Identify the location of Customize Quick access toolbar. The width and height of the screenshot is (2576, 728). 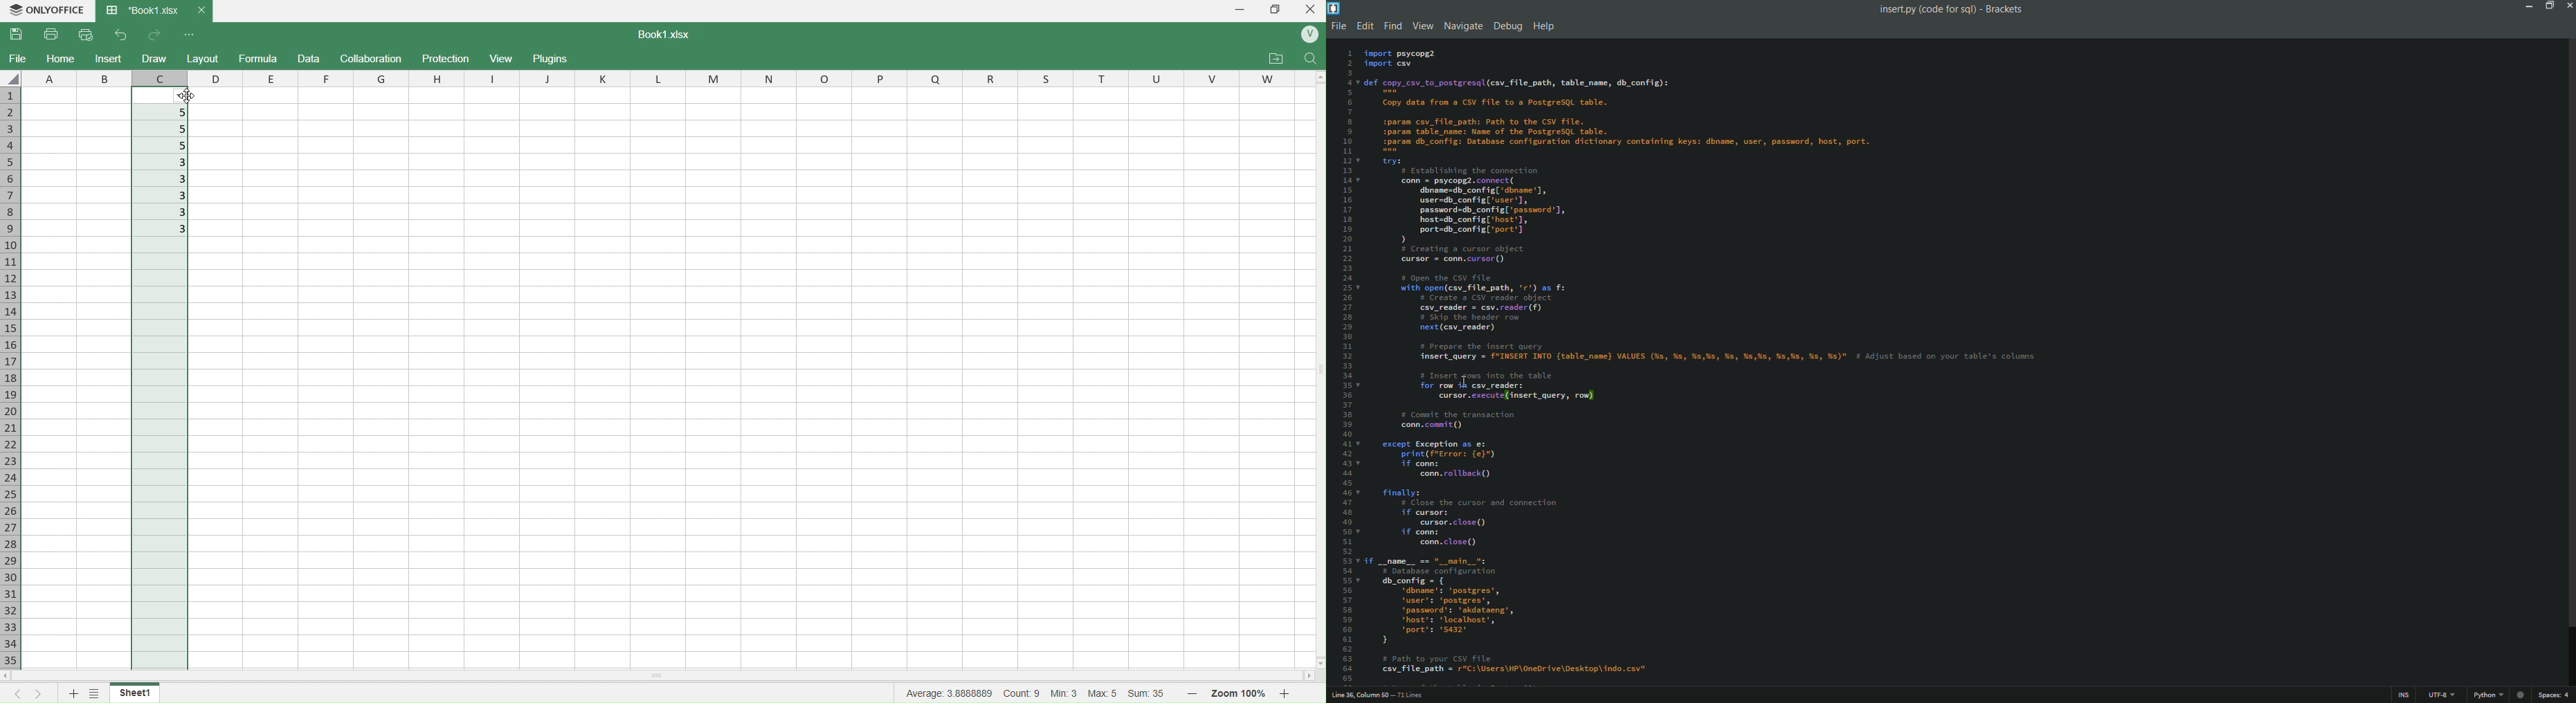
(190, 35).